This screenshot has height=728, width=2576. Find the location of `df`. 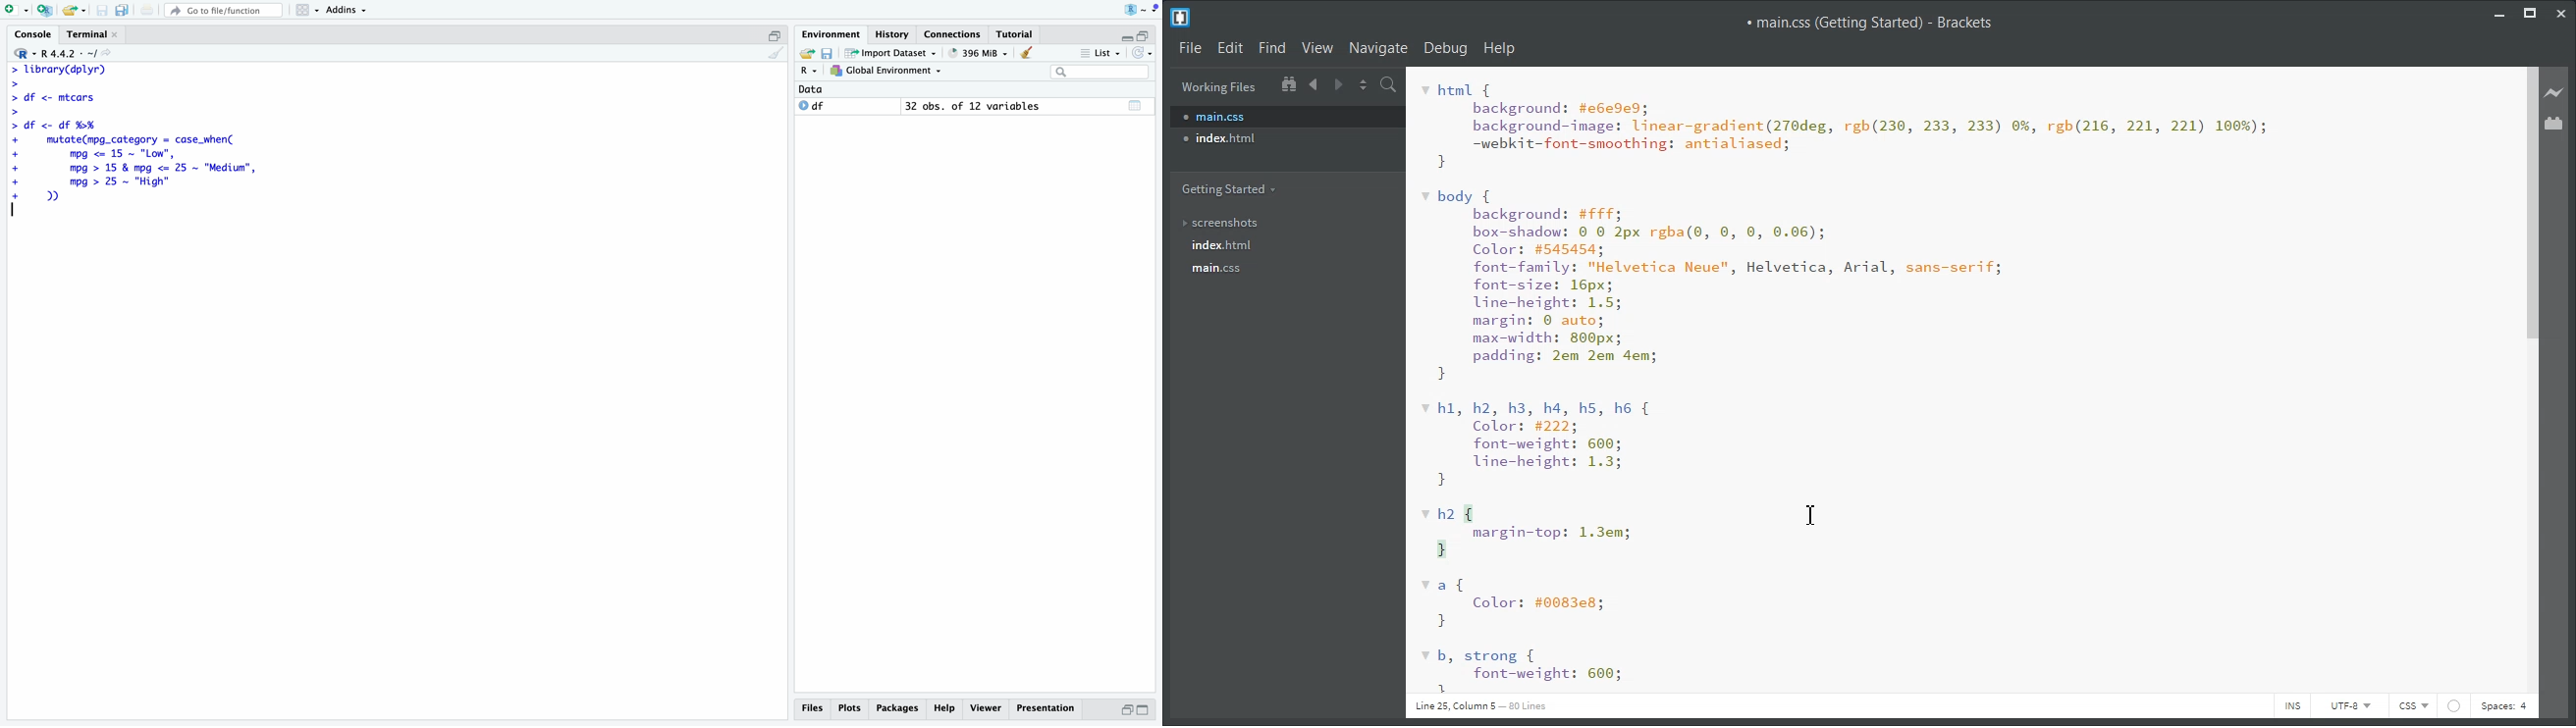

df is located at coordinates (812, 105).